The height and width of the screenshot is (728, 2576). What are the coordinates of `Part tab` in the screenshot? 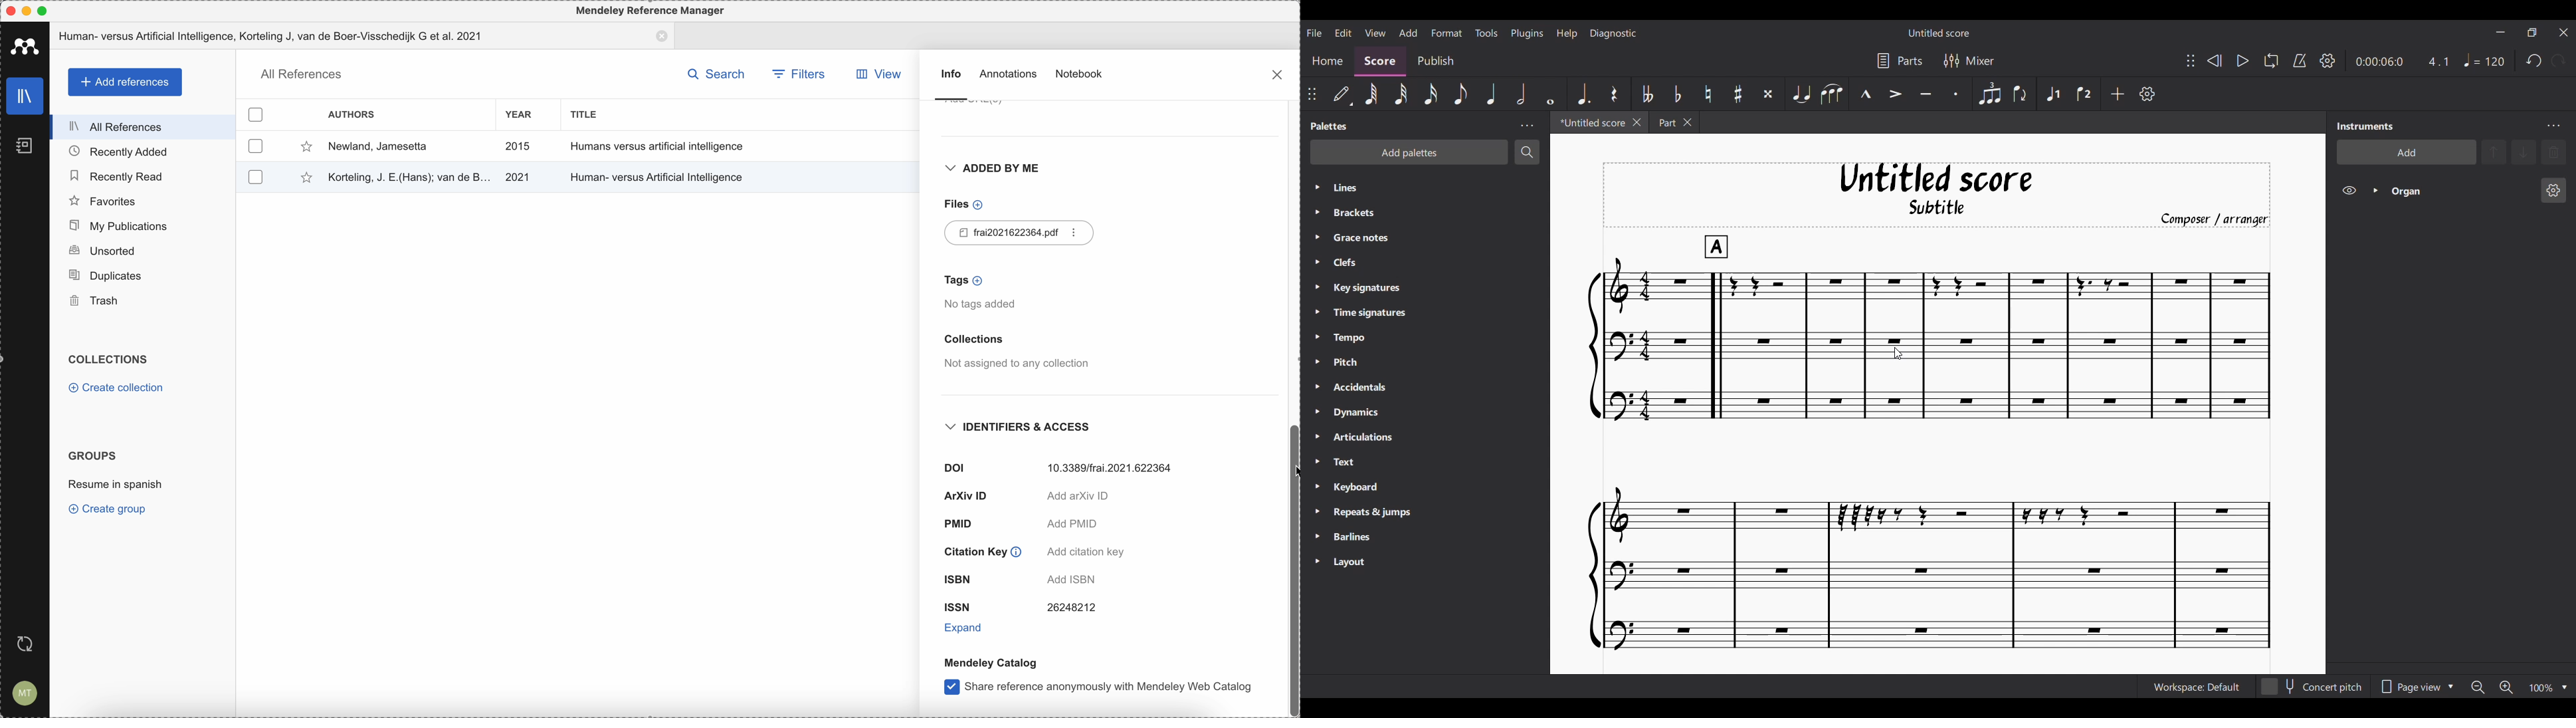 It's located at (1666, 122).